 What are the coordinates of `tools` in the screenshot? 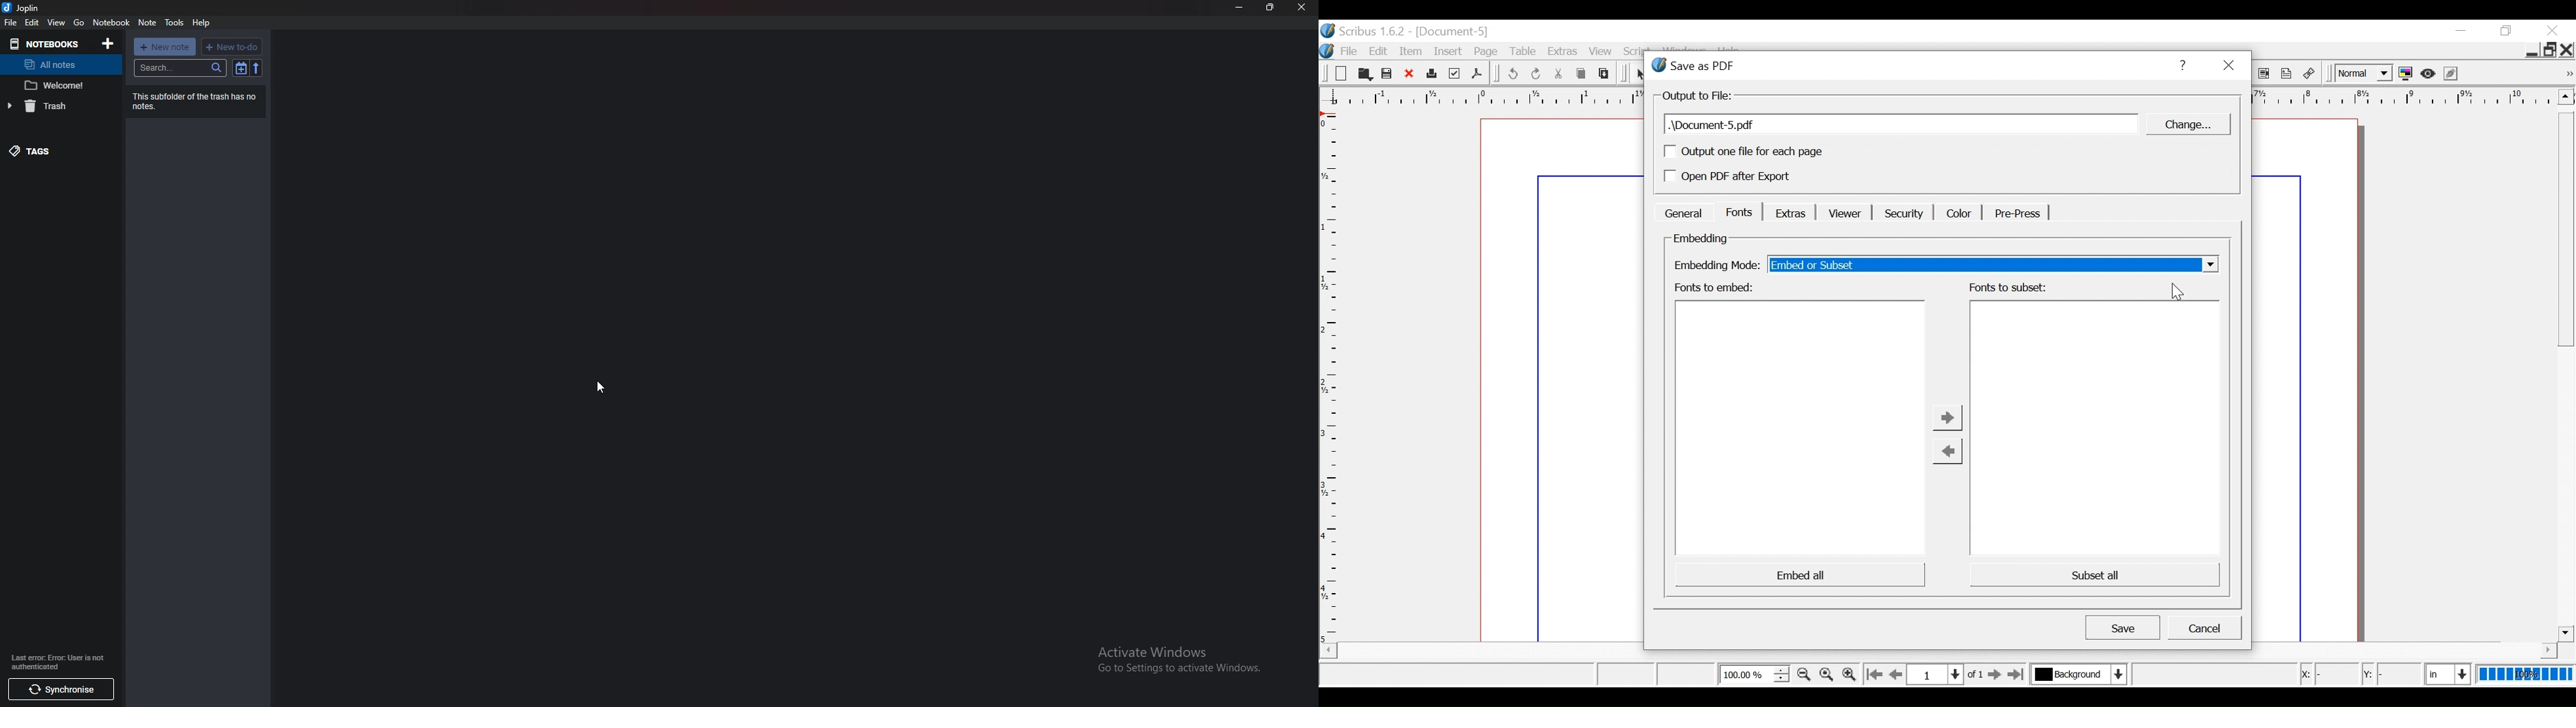 It's located at (175, 22).